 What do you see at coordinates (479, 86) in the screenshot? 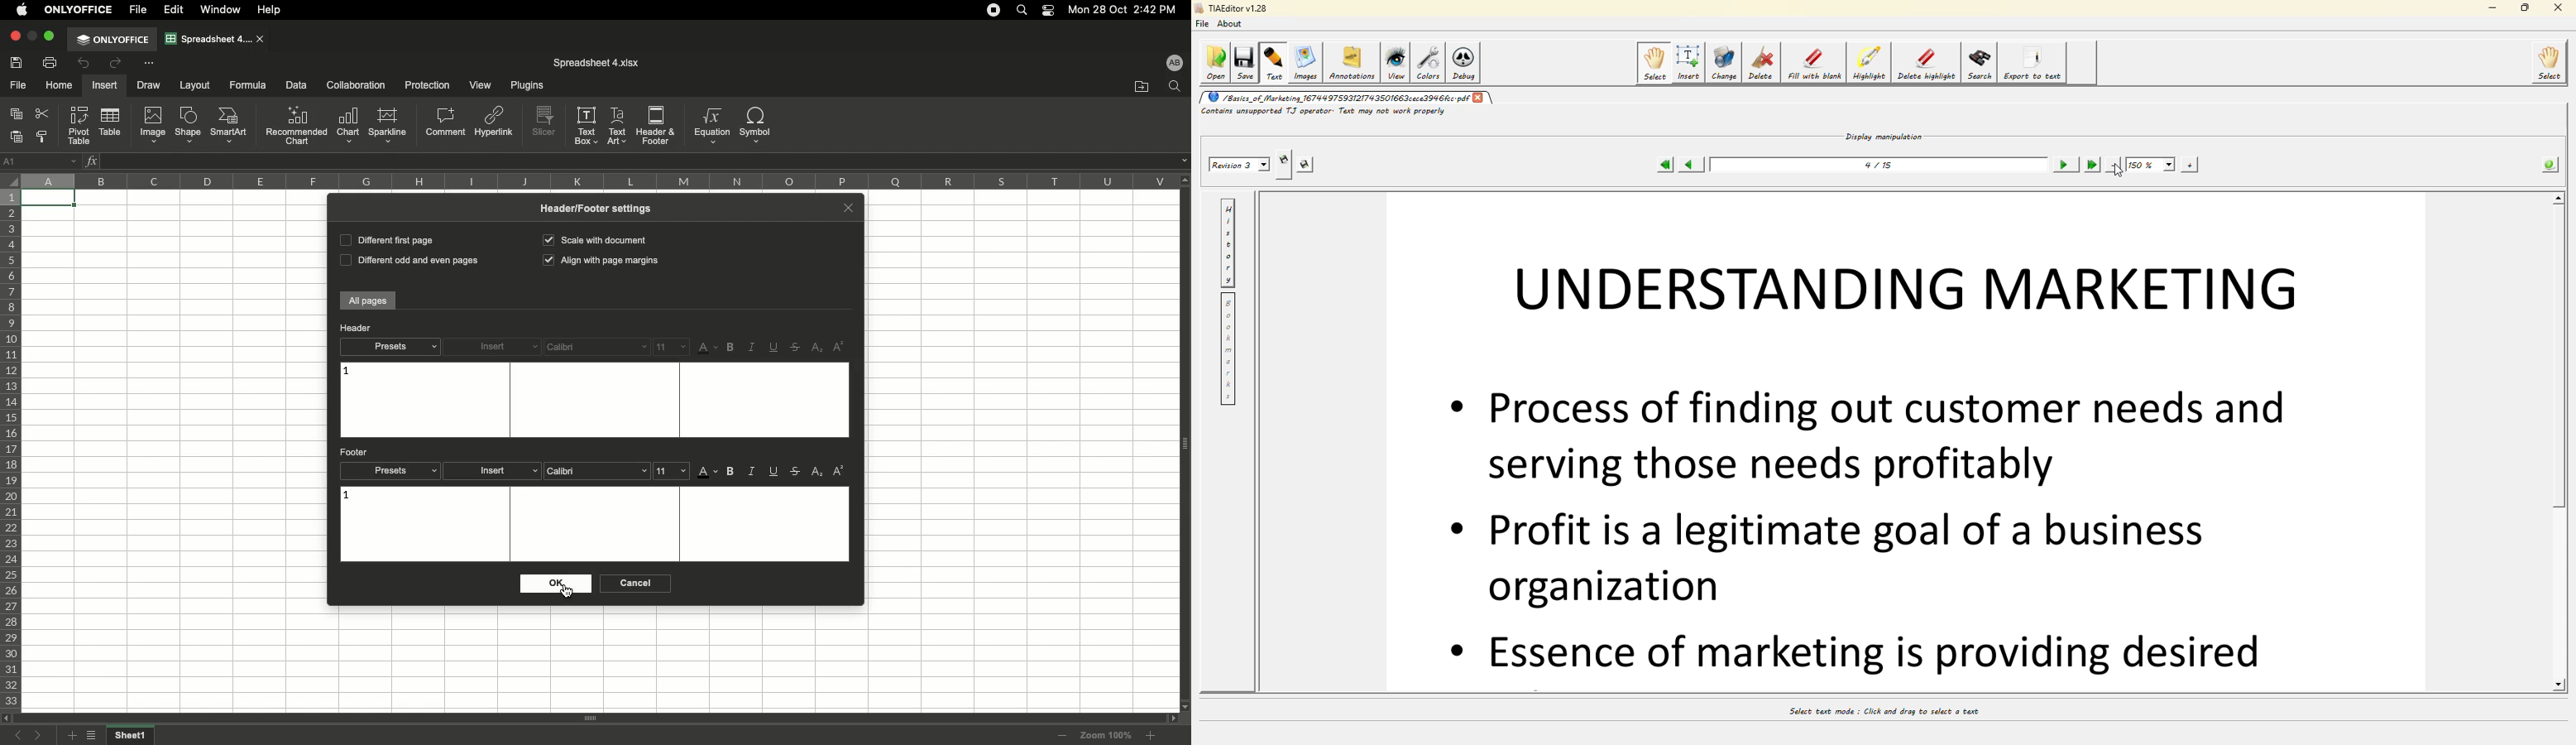
I see `View` at bounding box center [479, 86].